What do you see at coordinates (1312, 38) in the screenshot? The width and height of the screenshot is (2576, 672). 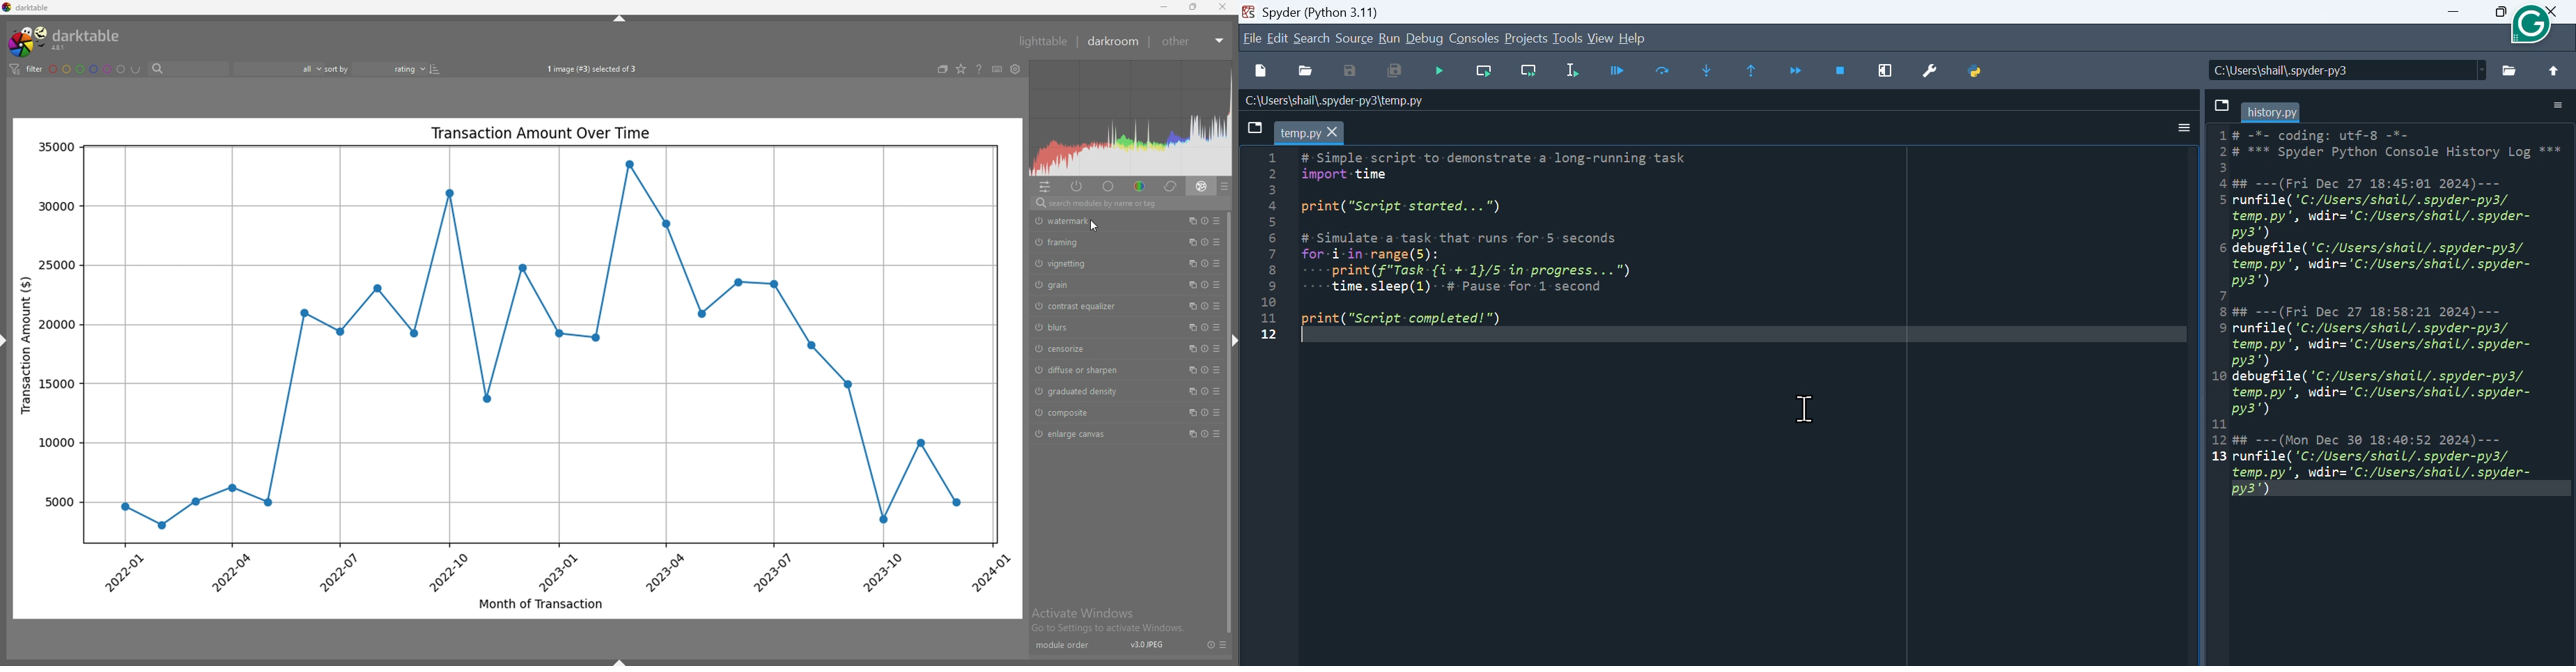 I see `search` at bounding box center [1312, 38].